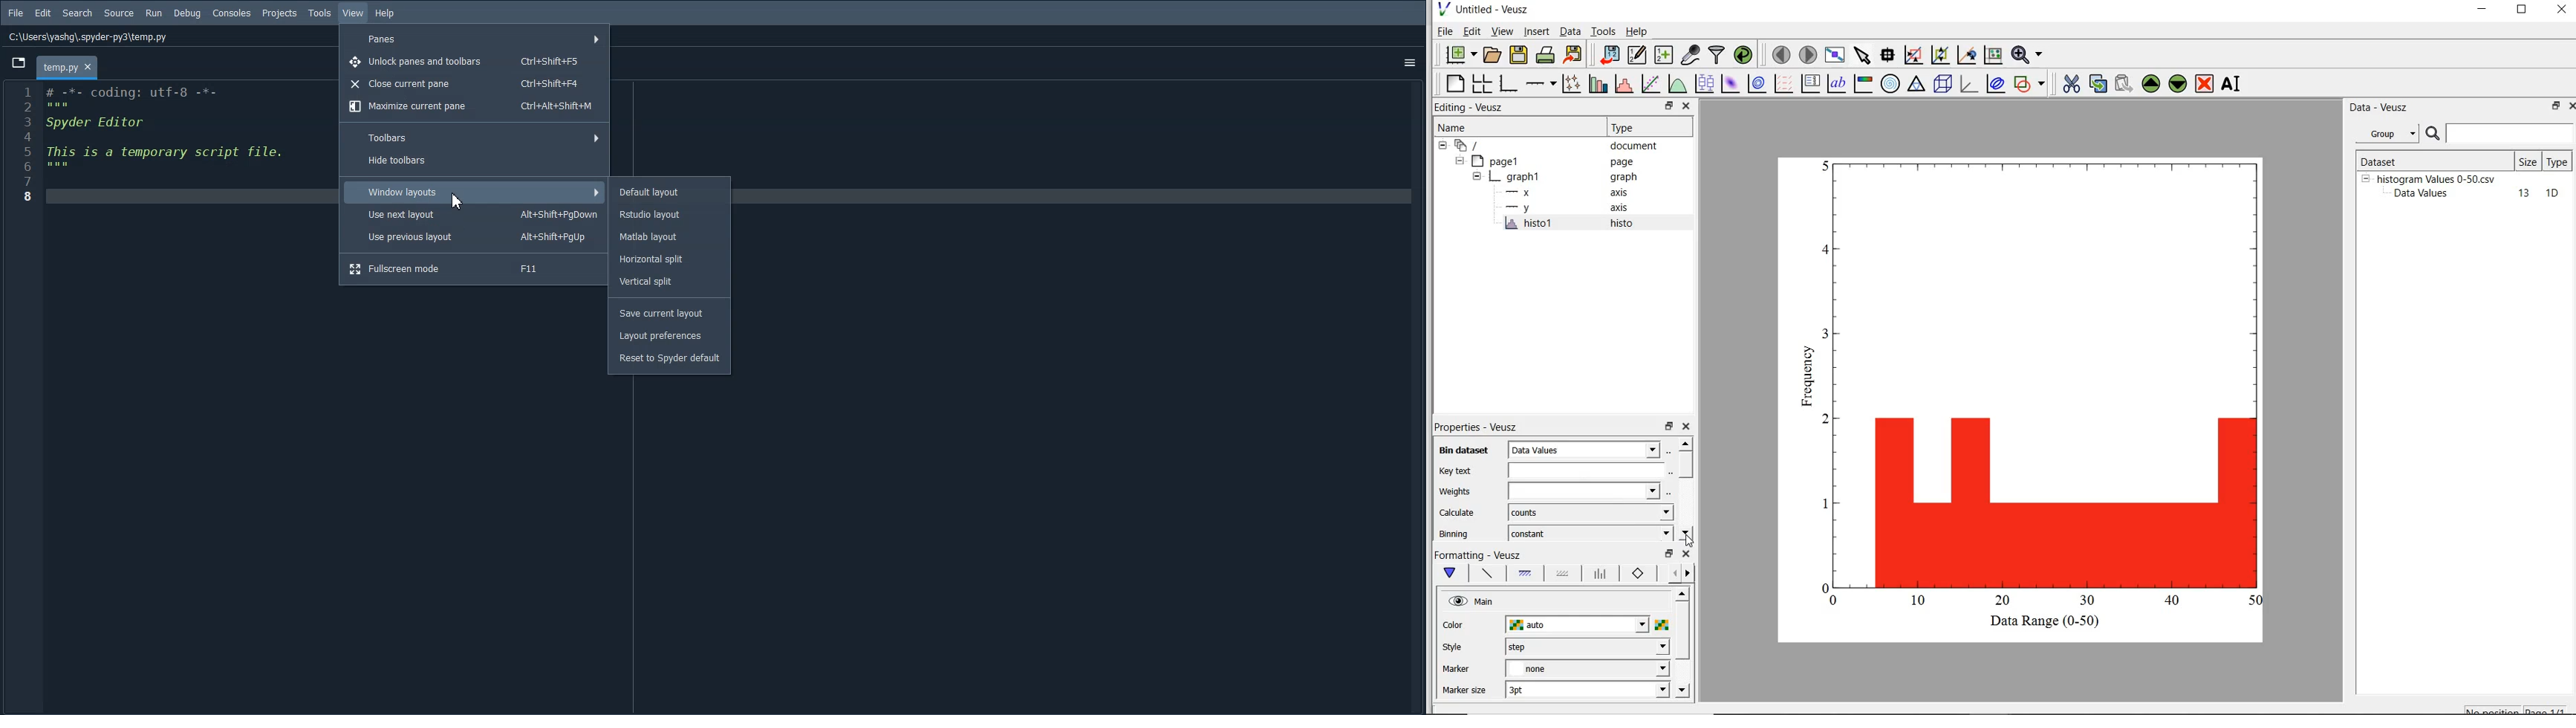 The image size is (2576, 728). What do you see at coordinates (1584, 449) in the screenshot?
I see `data values` at bounding box center [1584, 449].